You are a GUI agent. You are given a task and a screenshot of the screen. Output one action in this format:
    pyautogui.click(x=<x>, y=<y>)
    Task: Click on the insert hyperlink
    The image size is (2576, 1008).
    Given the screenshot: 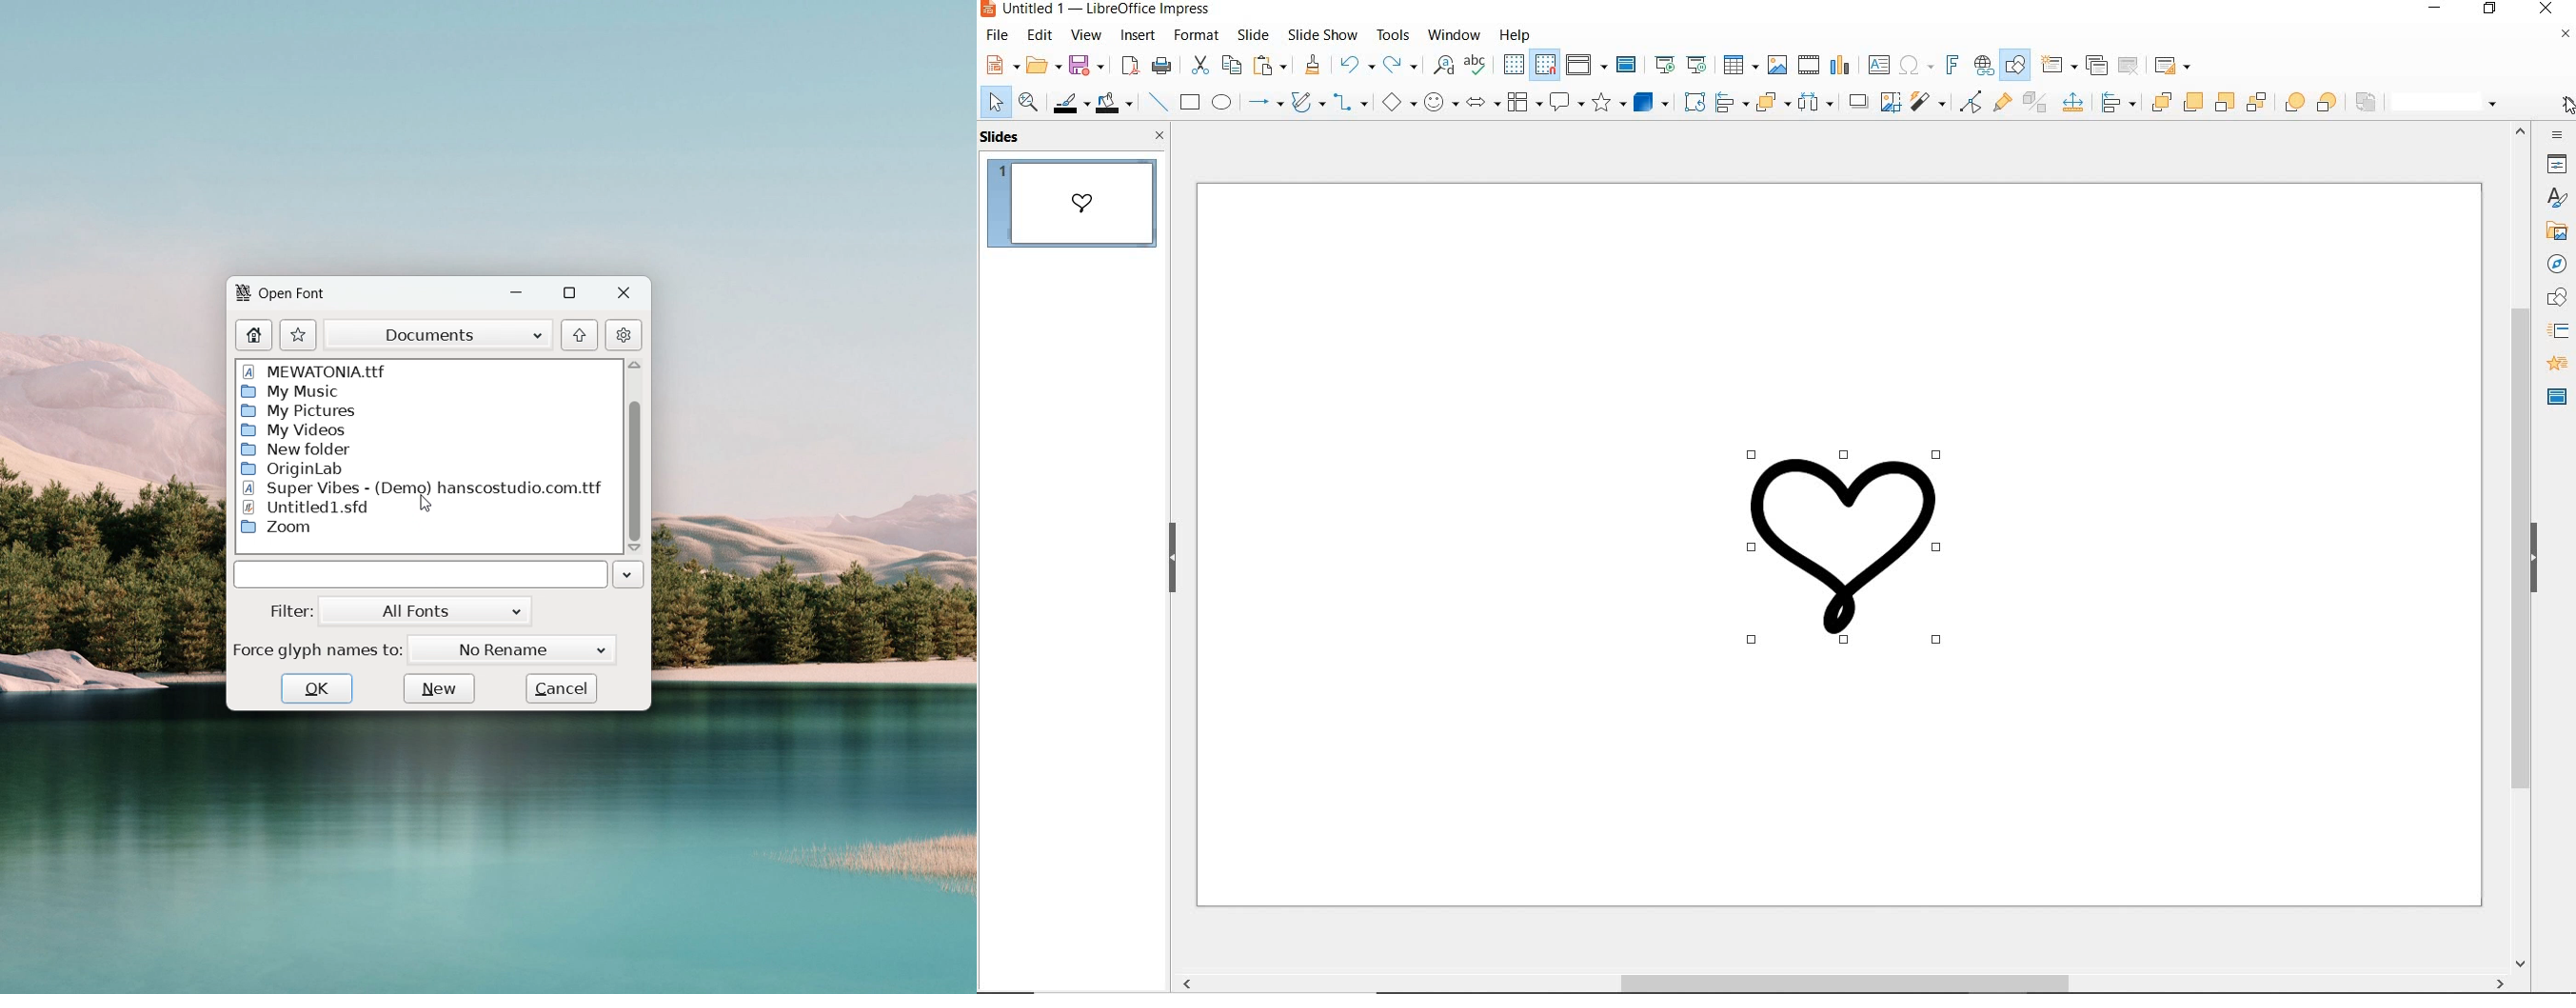 What is the action you would take?
    pyautogui.click(x=1984, y=66)
    